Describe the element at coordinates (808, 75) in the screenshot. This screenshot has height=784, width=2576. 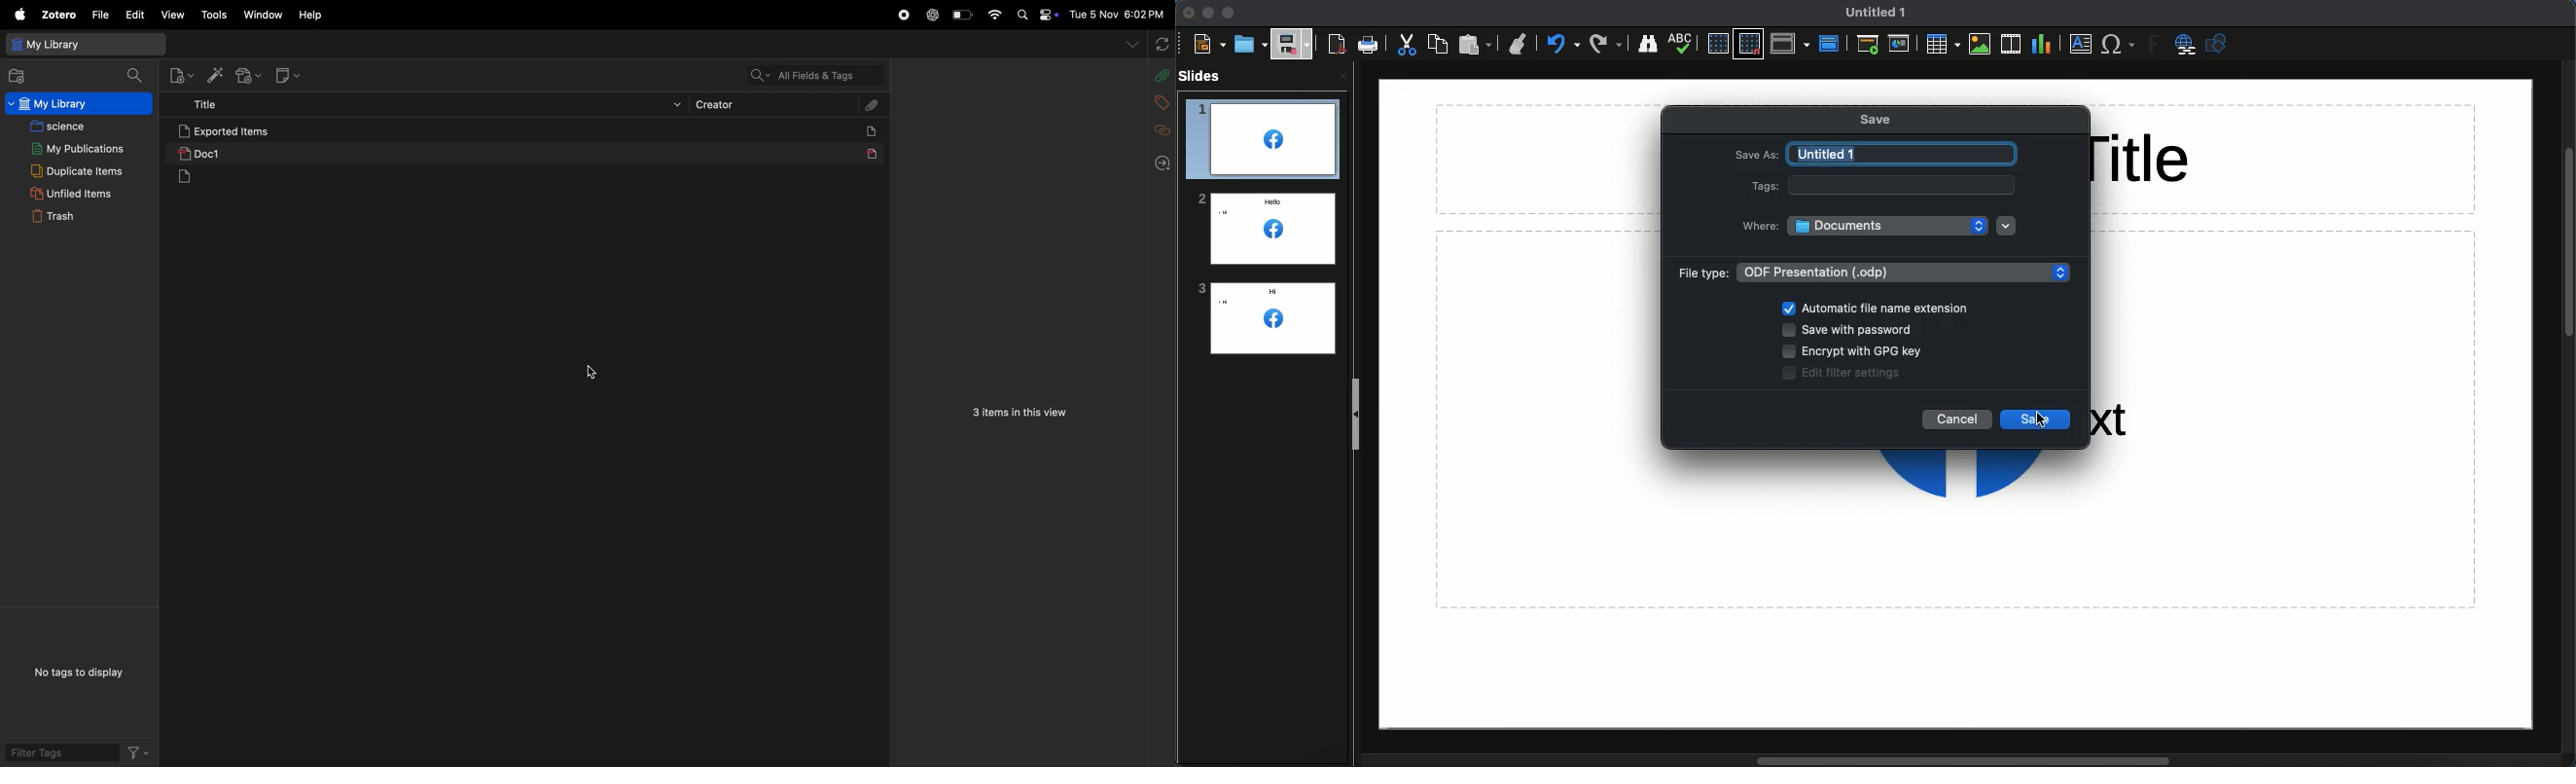
I see `search tags` at that location.